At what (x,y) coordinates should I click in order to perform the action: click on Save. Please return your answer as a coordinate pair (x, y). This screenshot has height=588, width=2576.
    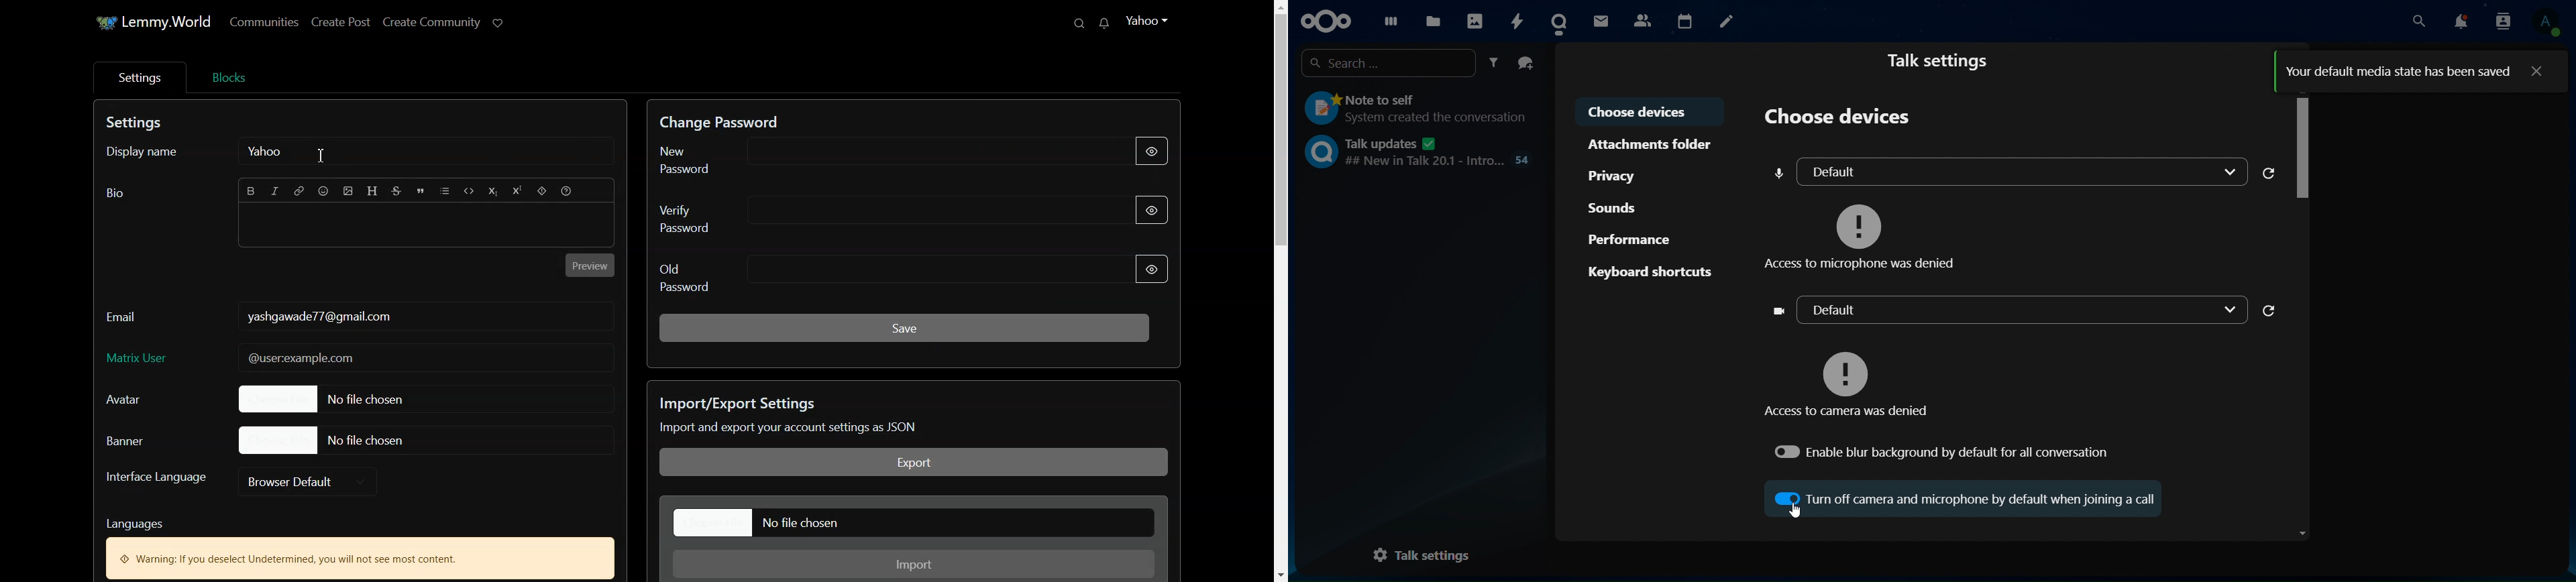
    Looking at the image, I should click on (904, 327).